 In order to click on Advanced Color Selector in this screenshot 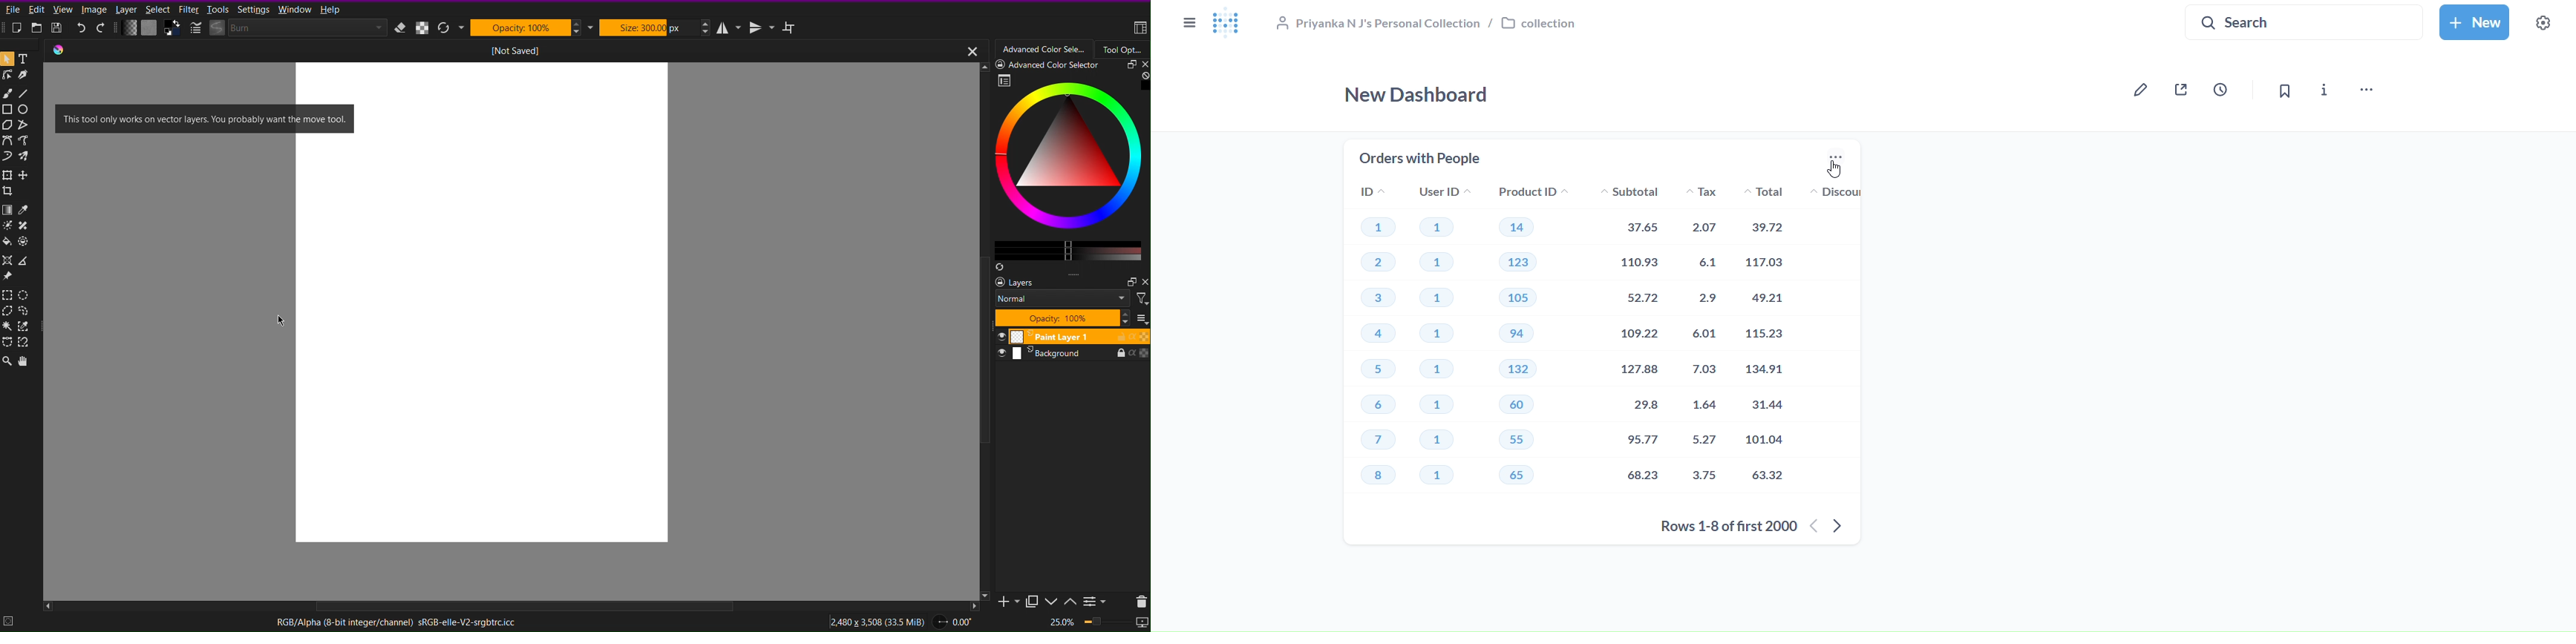, I will do `click(1045, 50)`.